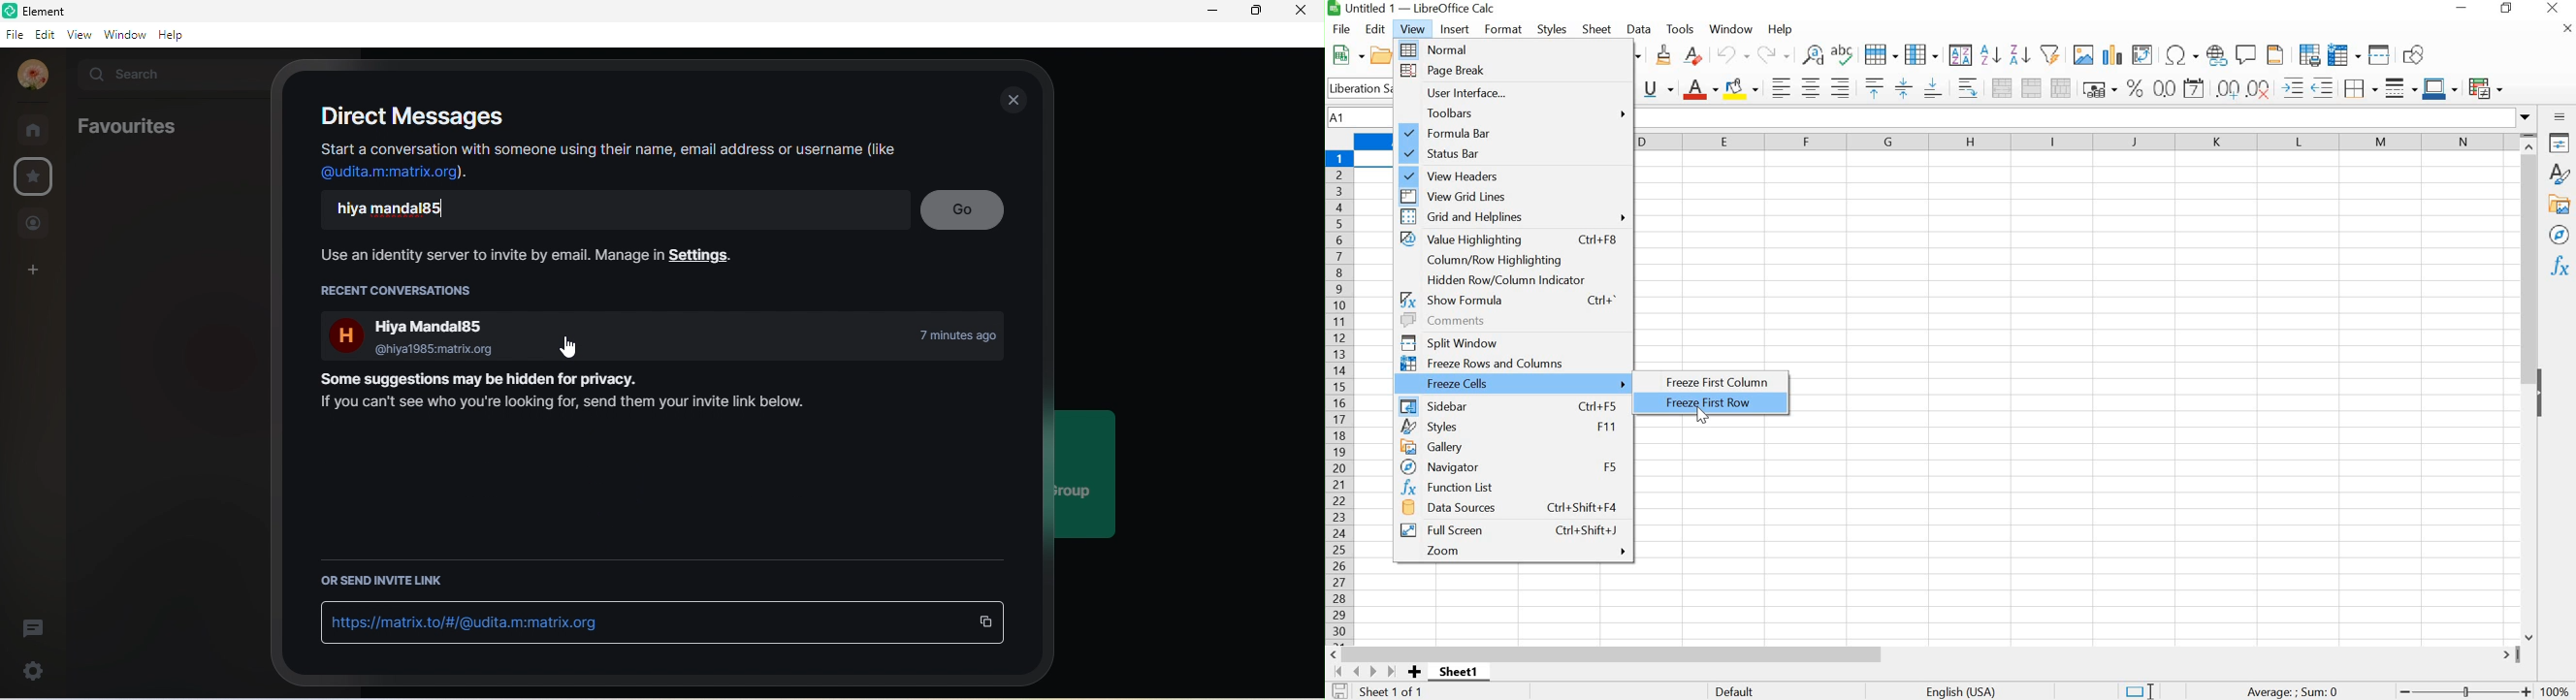 This screenshot has width=2576, height=700. What do you see at coordinates (34, 76) in the screenshot?
I see `profile photo` at bounding box center [34, 76].